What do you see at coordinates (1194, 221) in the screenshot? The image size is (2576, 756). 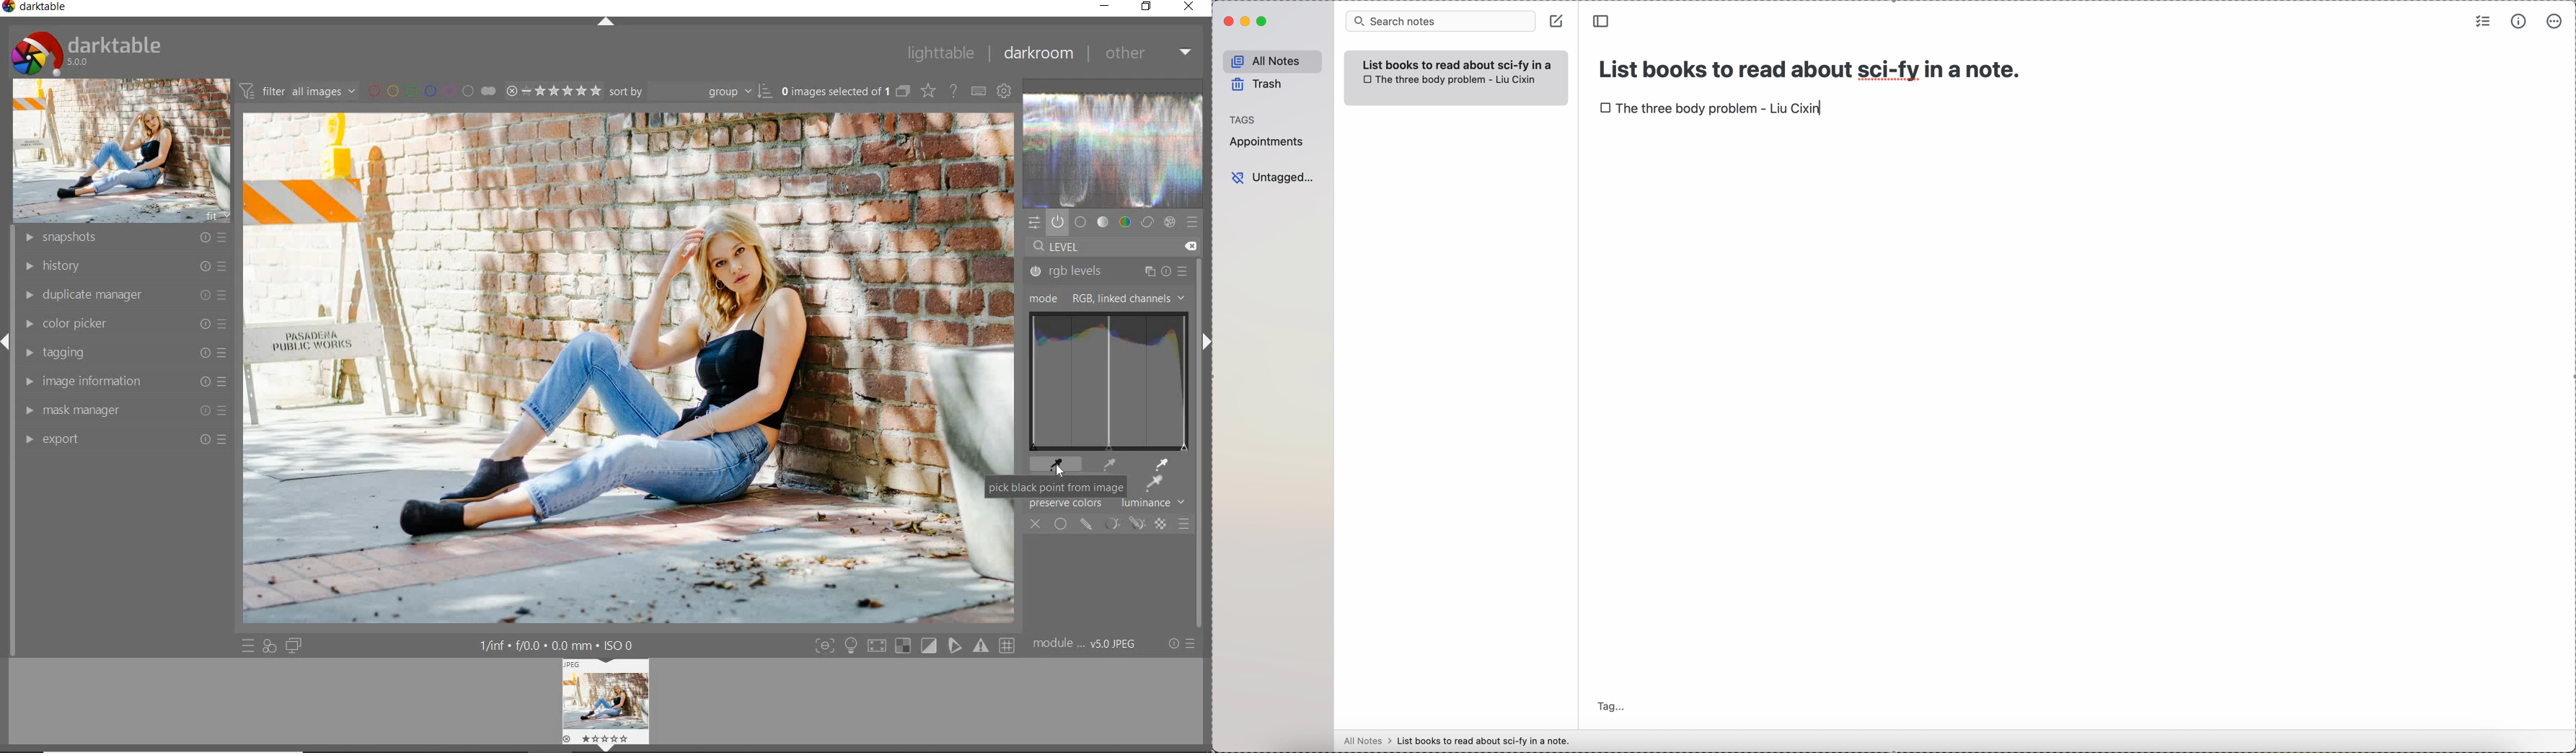 I see `presets` at bounding box center [1194, 221].